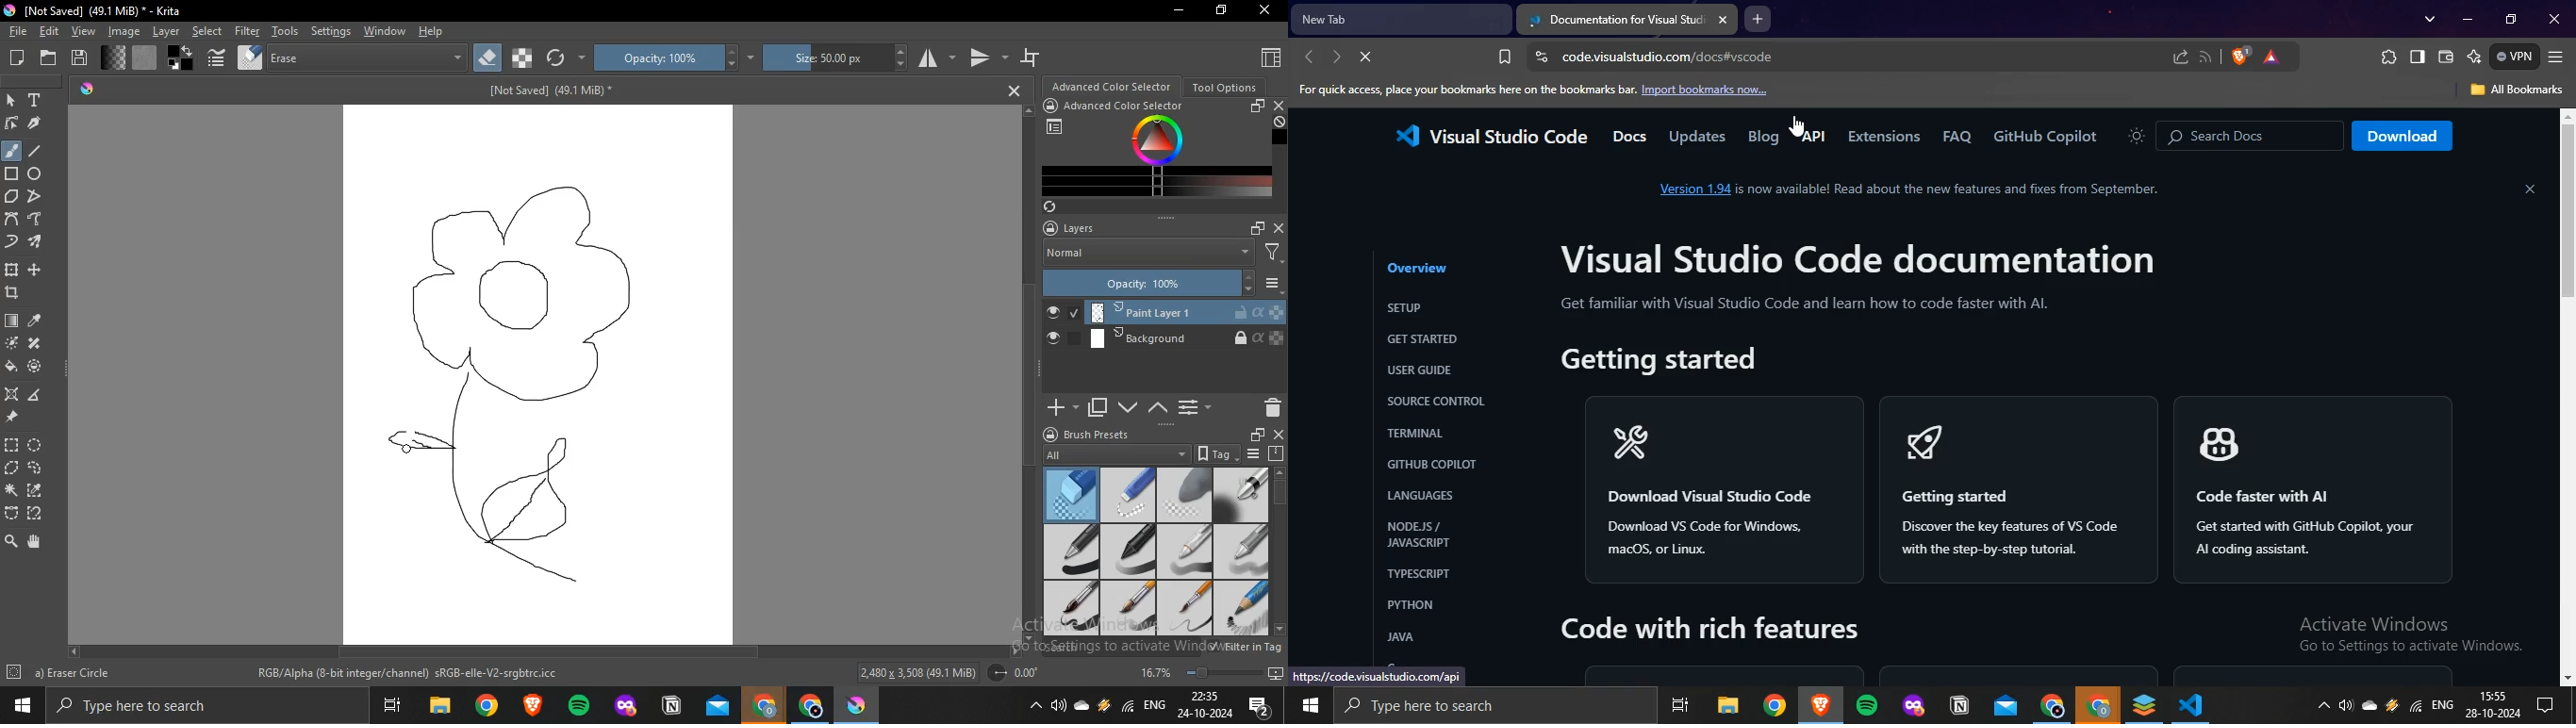 The height and width of the screenshot is (728, 2576). Describe the element at coordinates (41, 151) in the screenshot. I see `line tool` at that location.